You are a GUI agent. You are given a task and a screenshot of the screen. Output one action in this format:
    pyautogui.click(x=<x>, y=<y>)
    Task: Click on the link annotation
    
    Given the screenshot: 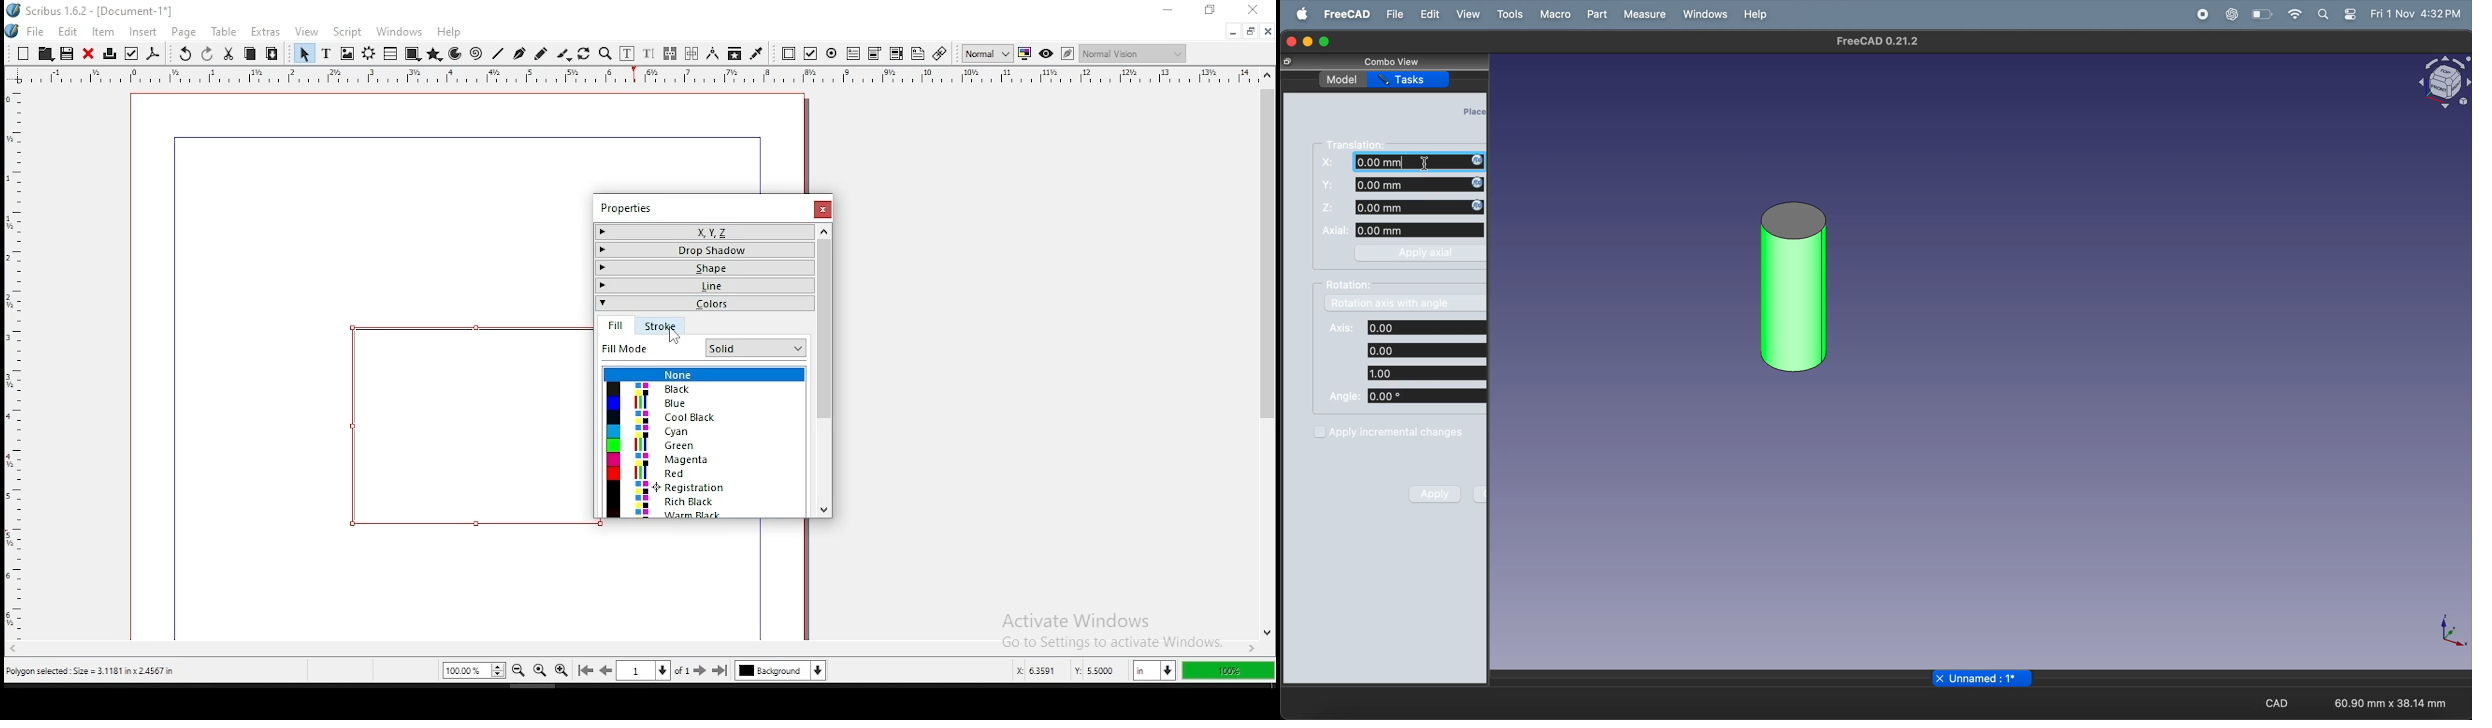 What is the action you would take?
    pyautogui.click(x=939, y=53)
    